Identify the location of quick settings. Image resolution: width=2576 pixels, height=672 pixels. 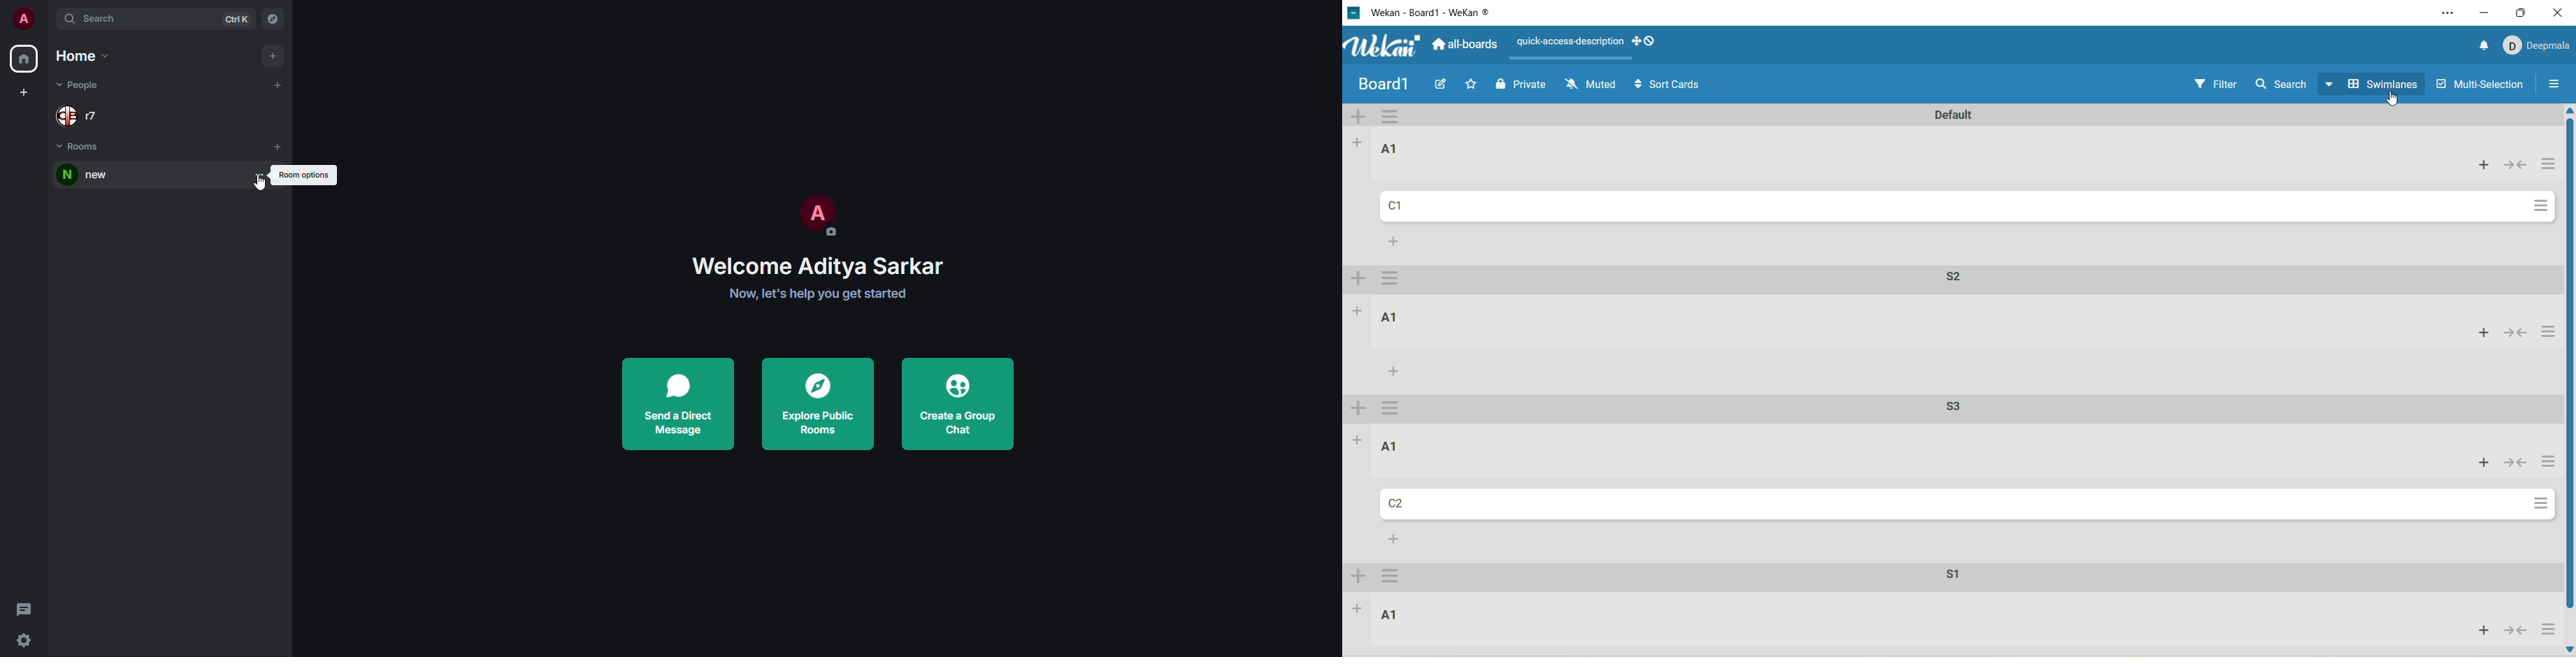
(23, 642).